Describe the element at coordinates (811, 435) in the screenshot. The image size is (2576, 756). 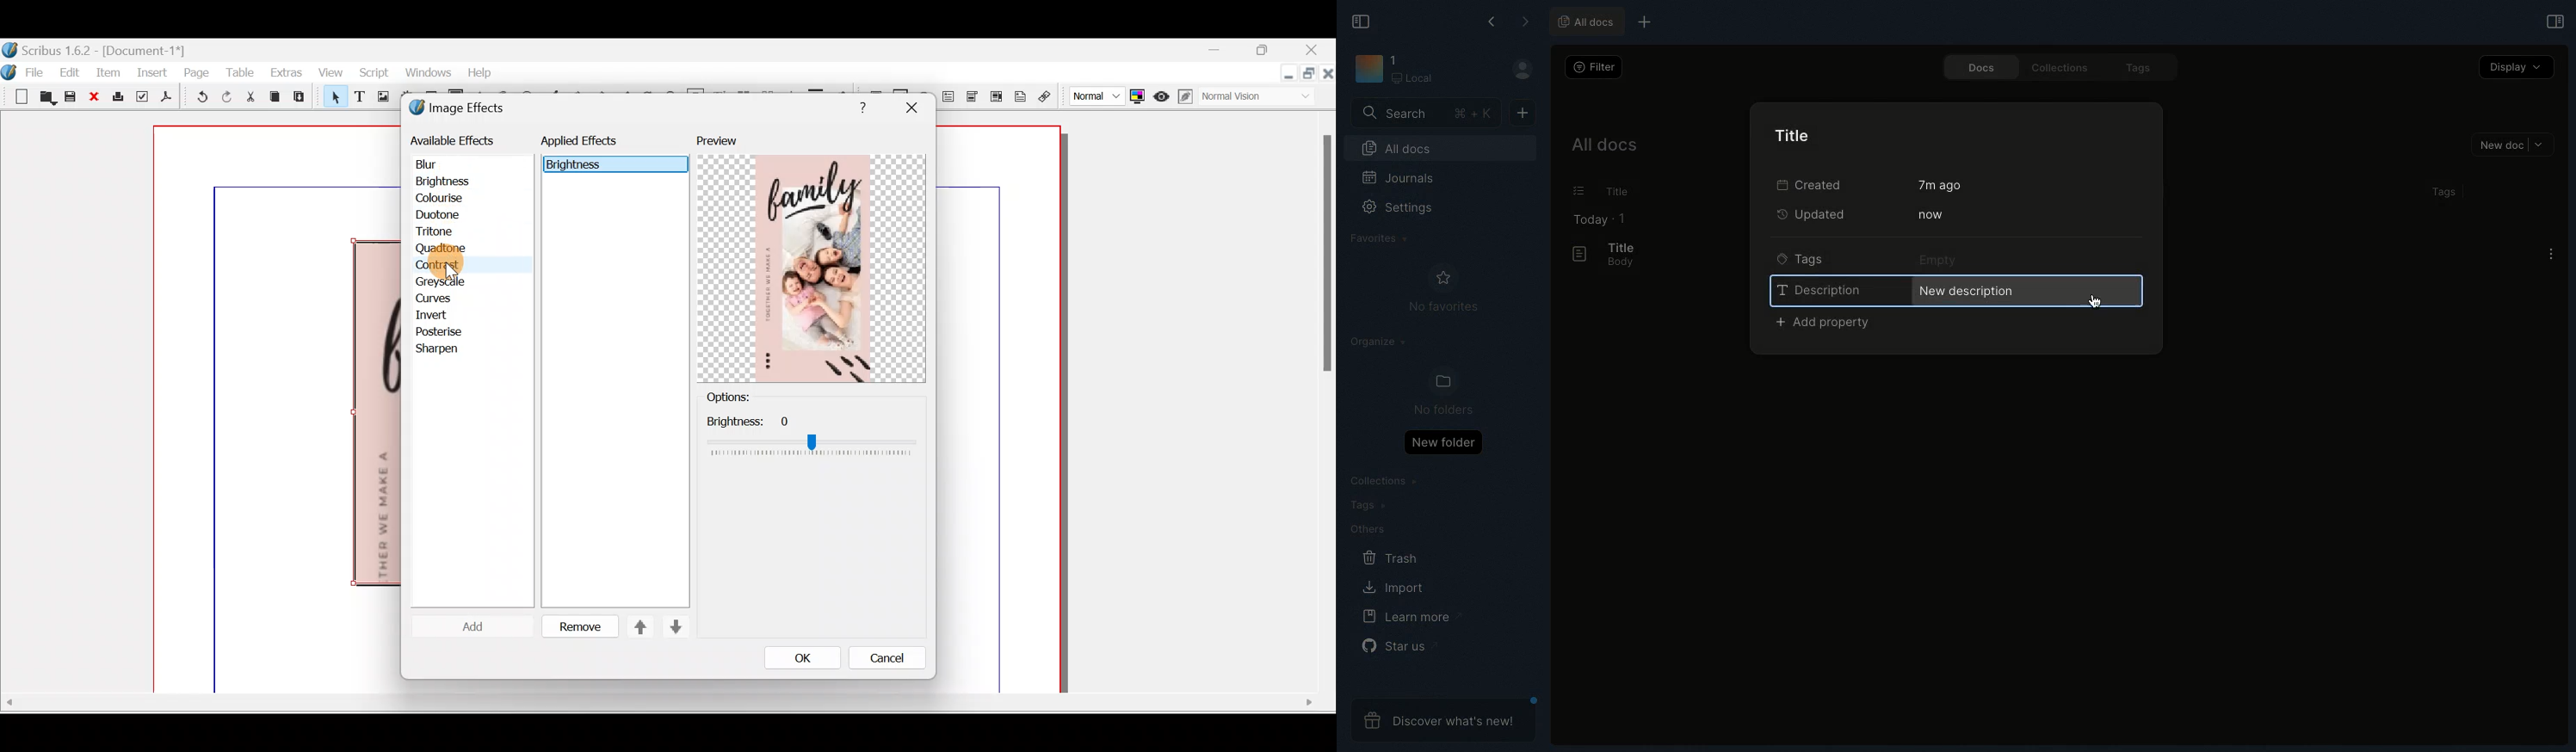
I see `` at that location.